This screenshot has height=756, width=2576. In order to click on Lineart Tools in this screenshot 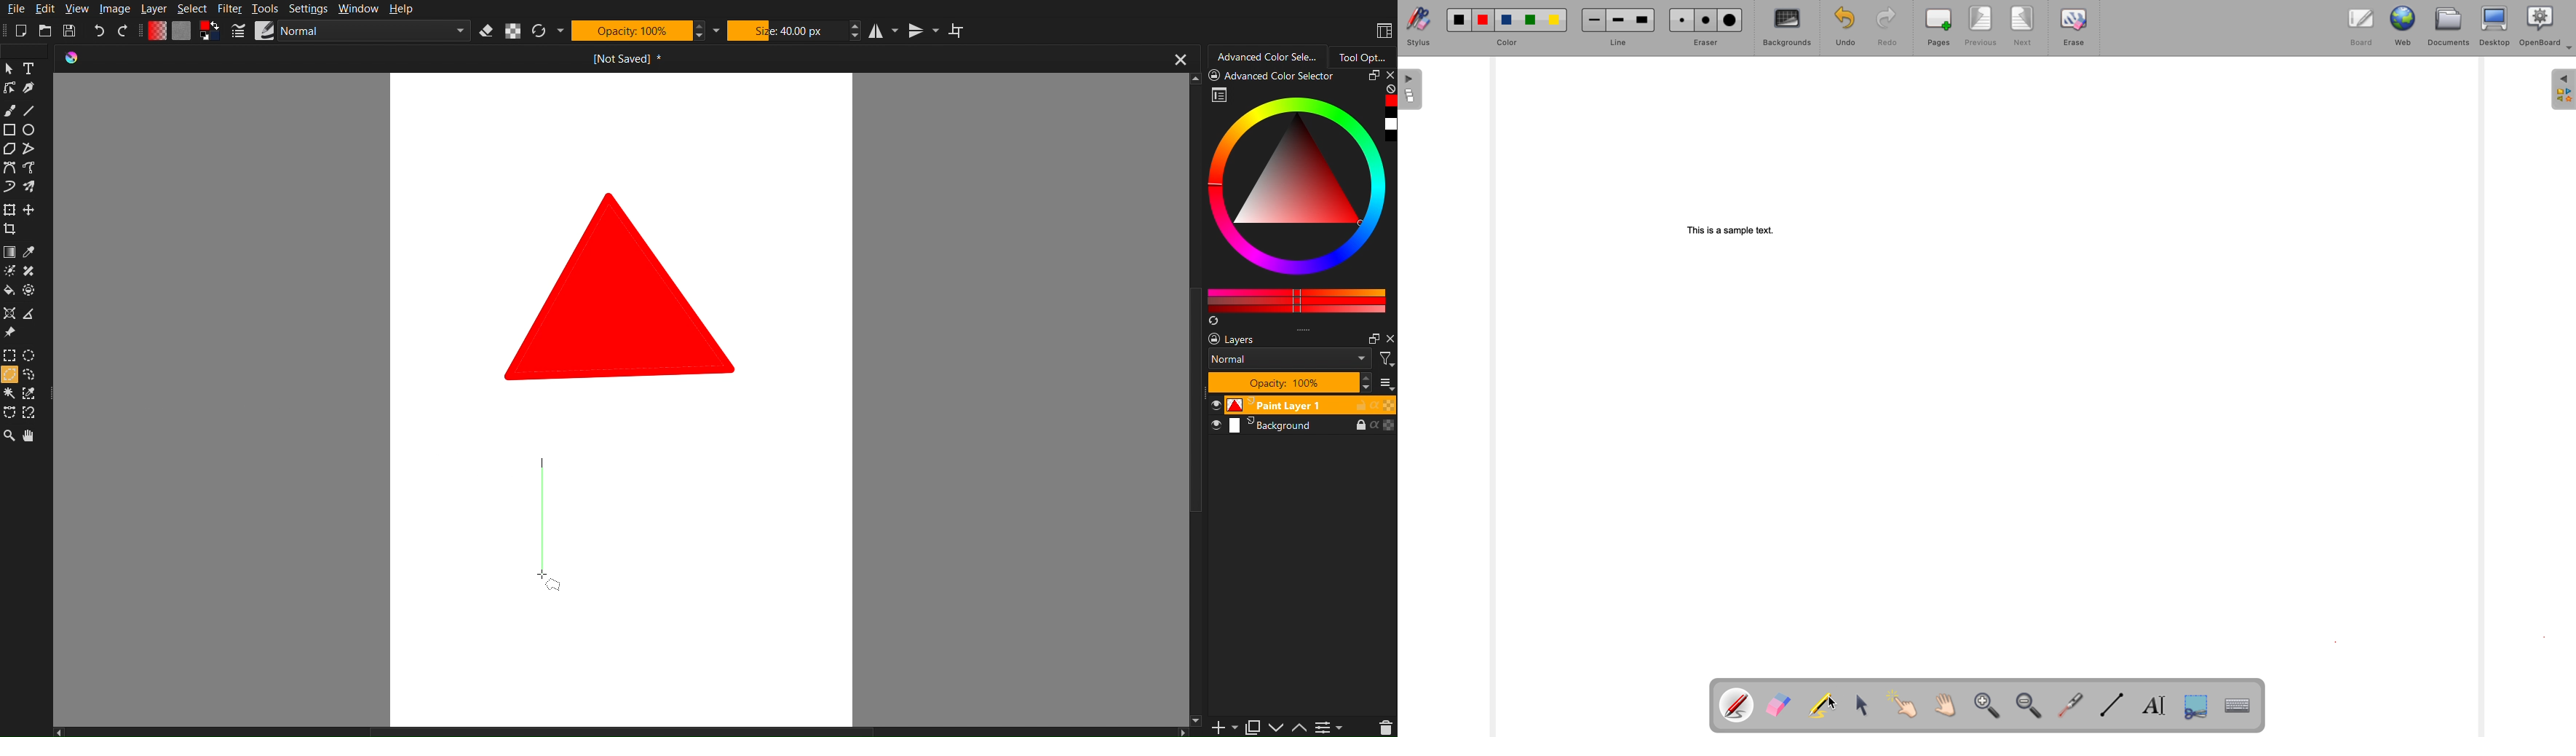, I will do `click(9, 90)`.